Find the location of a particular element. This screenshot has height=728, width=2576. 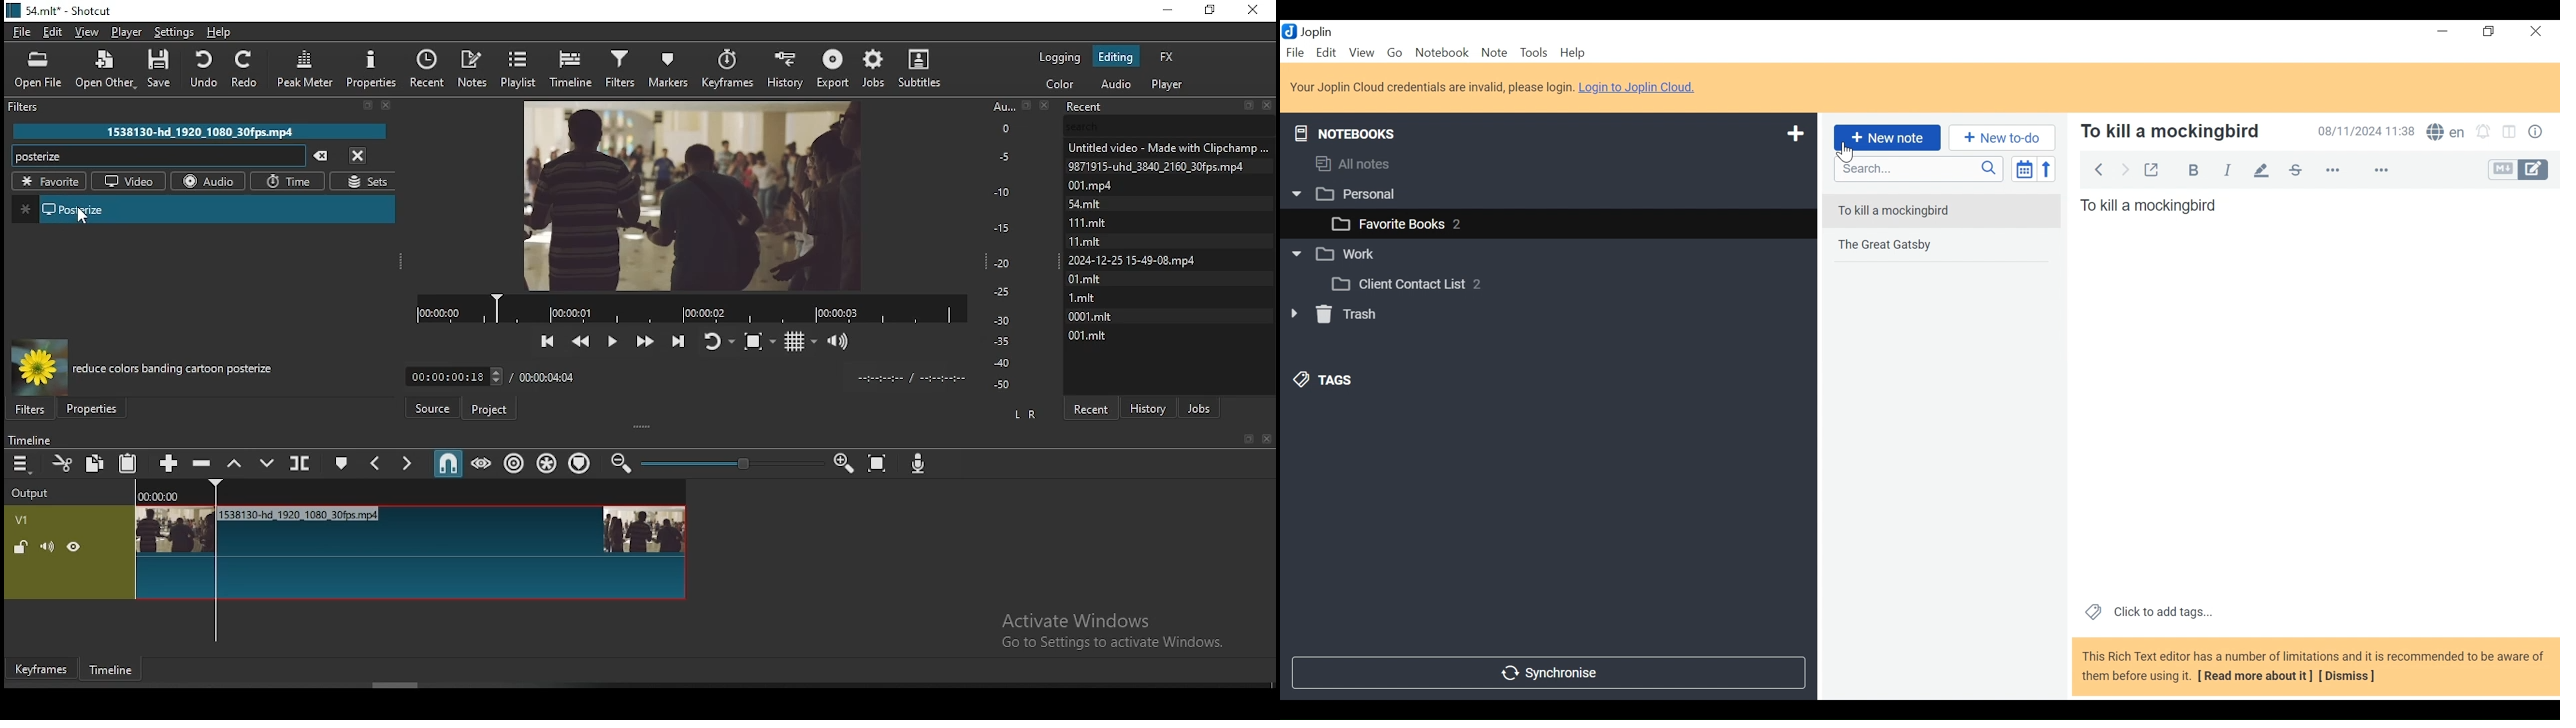

filters is located at coordinates (31, 408).